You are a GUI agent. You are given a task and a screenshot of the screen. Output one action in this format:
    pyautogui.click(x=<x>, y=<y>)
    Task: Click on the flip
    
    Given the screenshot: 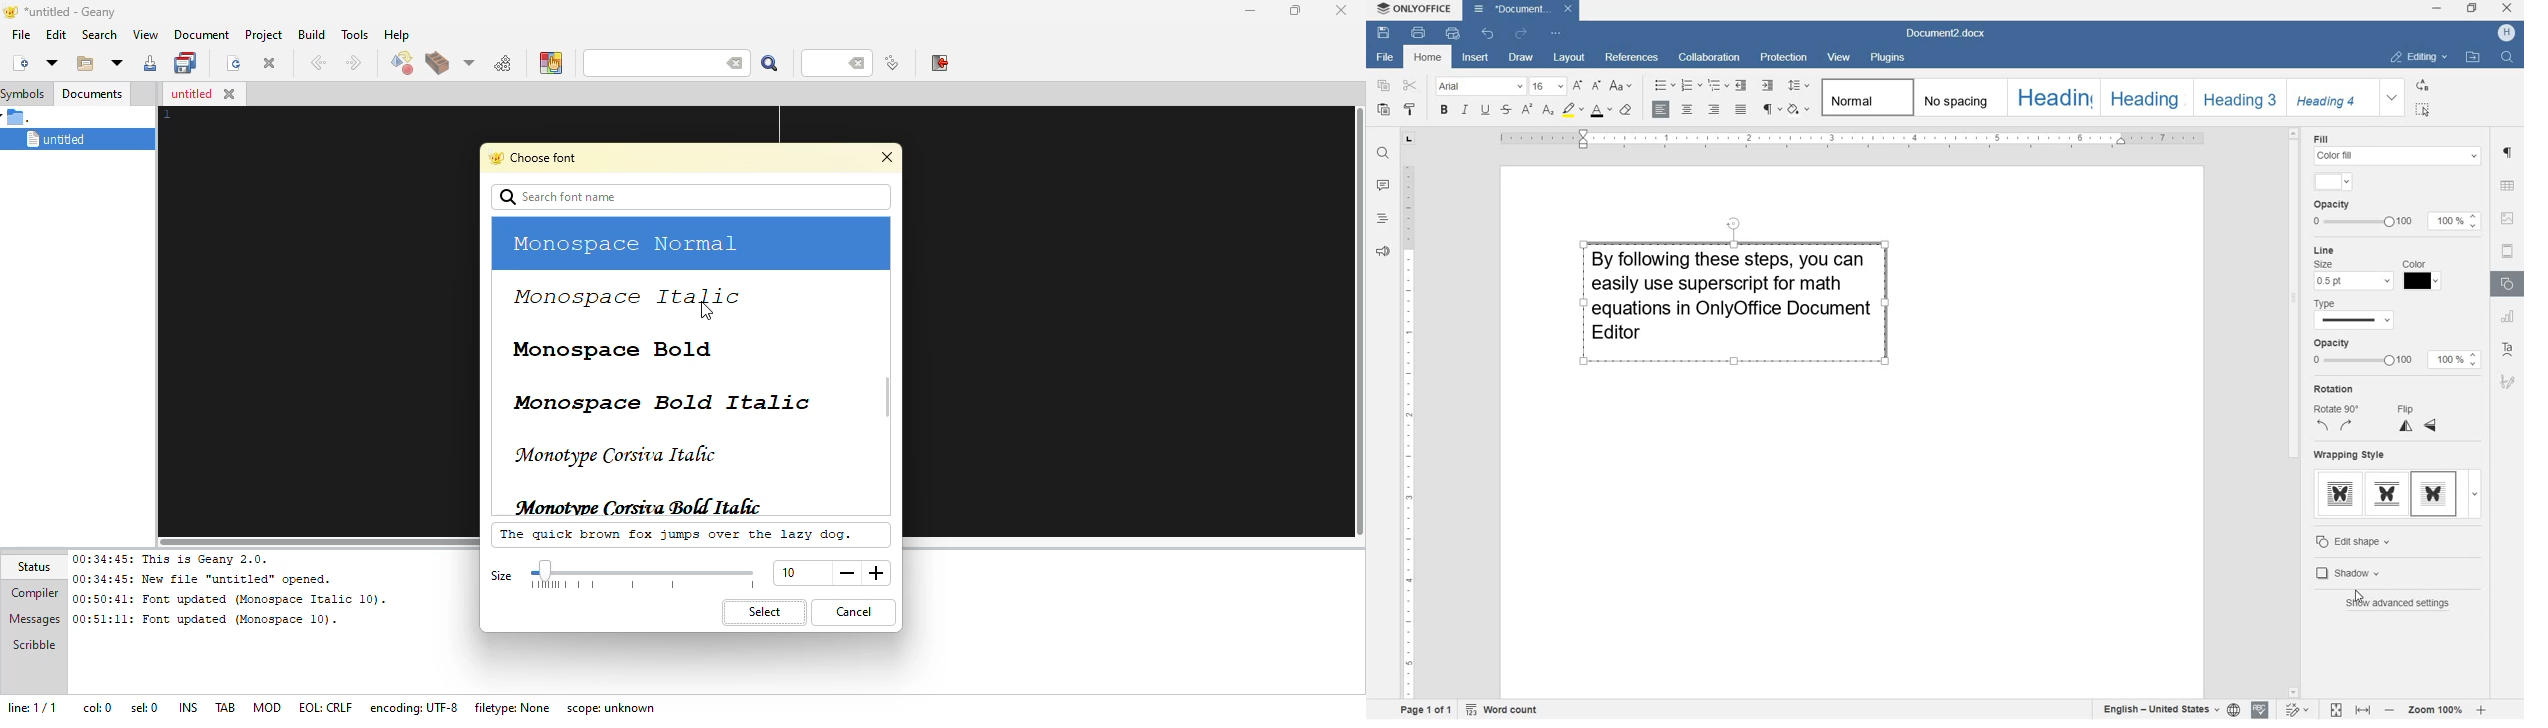 What is the action you would take?
    pyautogui.click(x=2417, y=421)
    